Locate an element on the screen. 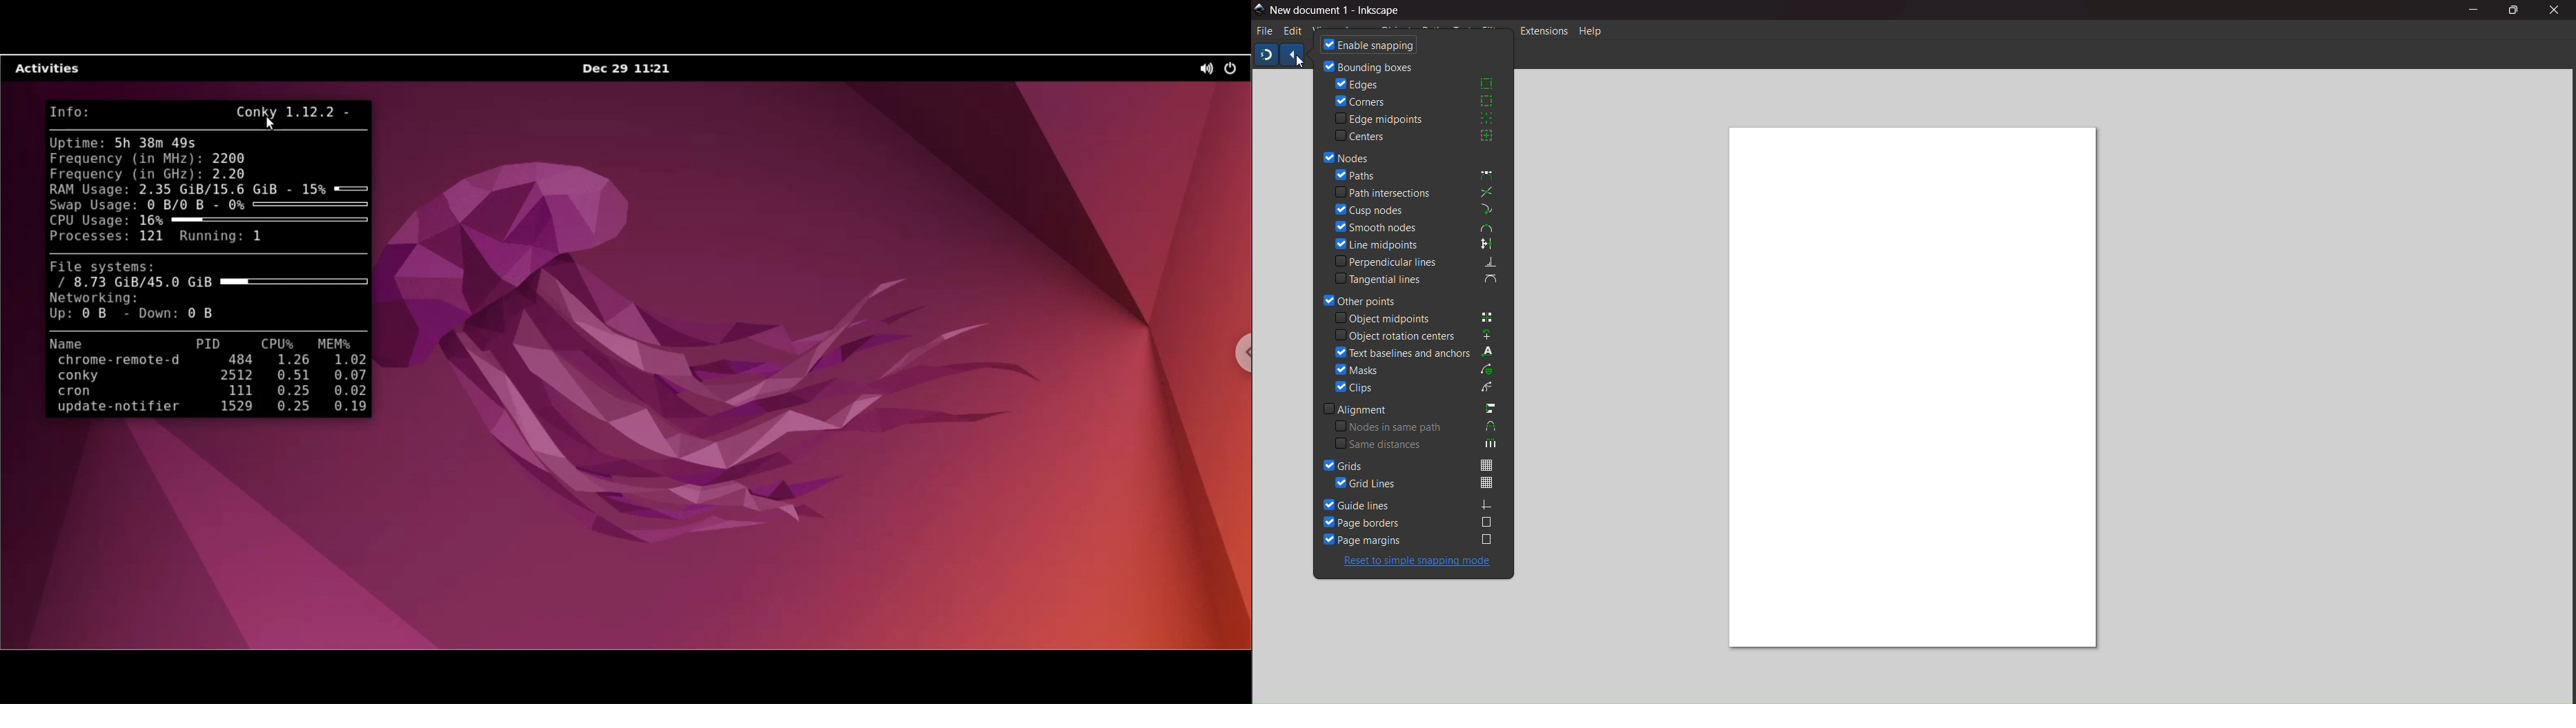  Page margin is located at coordinates (1419, 538).